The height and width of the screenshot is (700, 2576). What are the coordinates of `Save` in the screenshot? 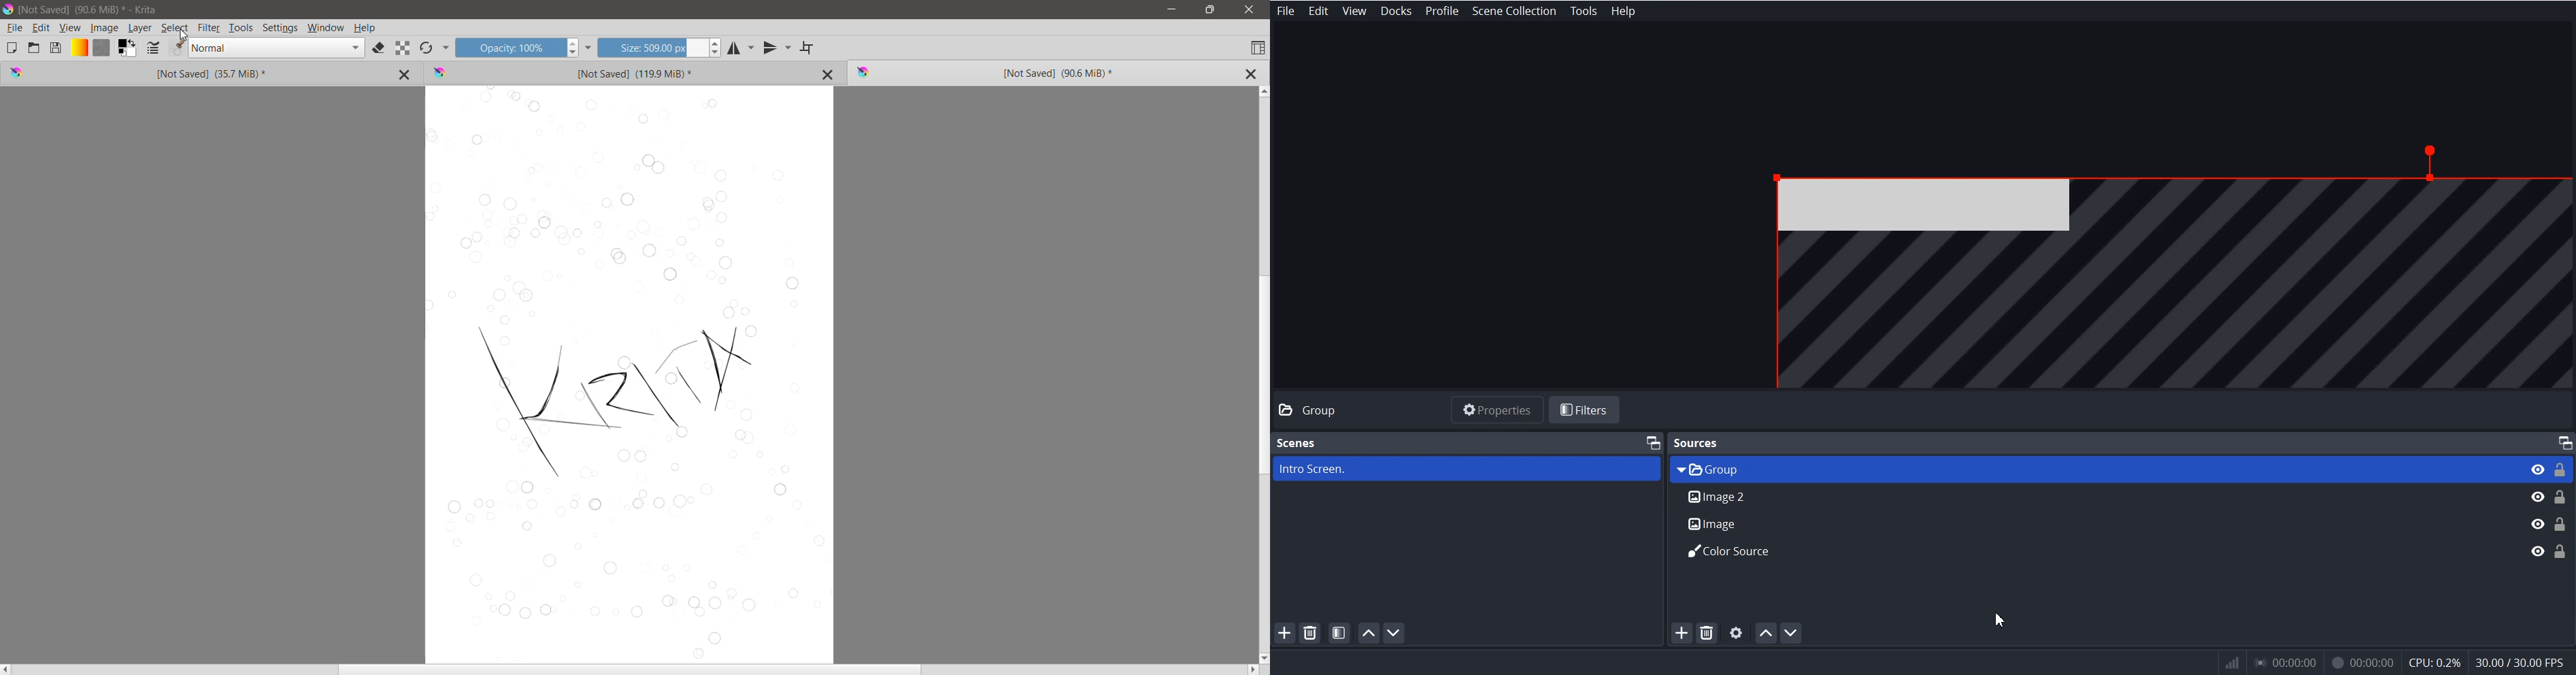 It's located at (56, 47).